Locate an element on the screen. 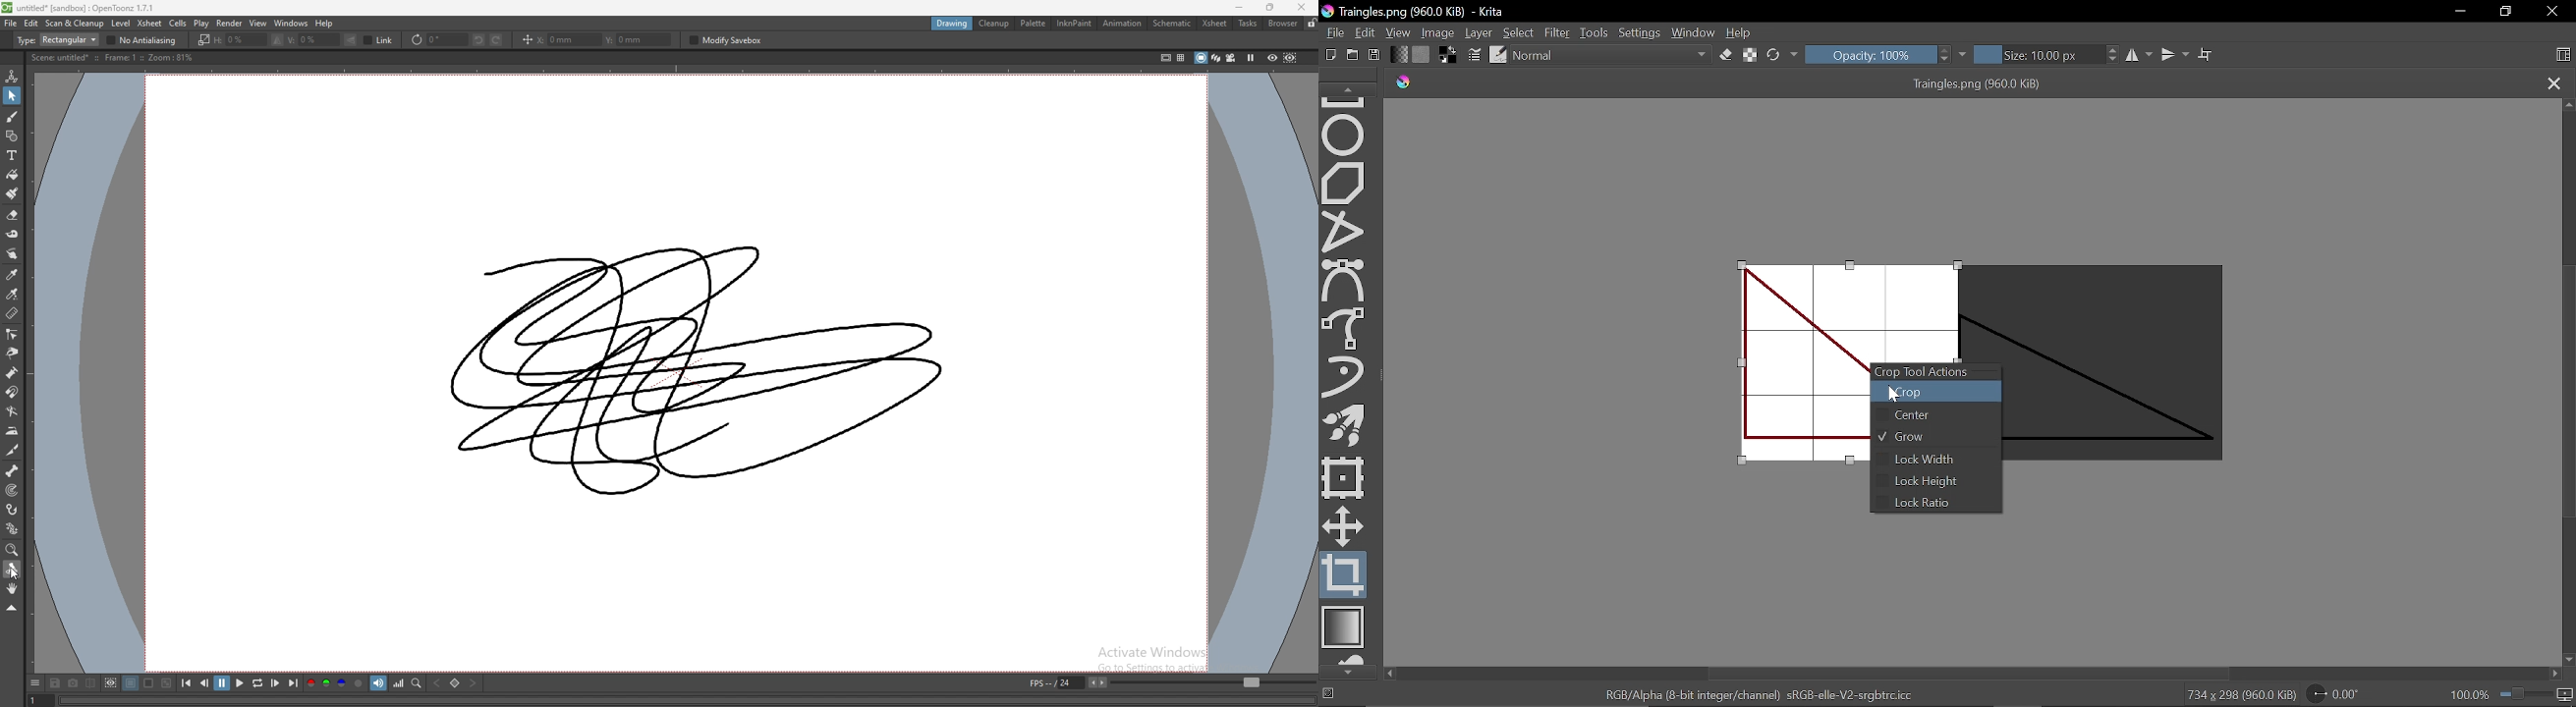 This screenshot has width=2576, height=728. Fill pattern is located at coordinates (1422, 55).